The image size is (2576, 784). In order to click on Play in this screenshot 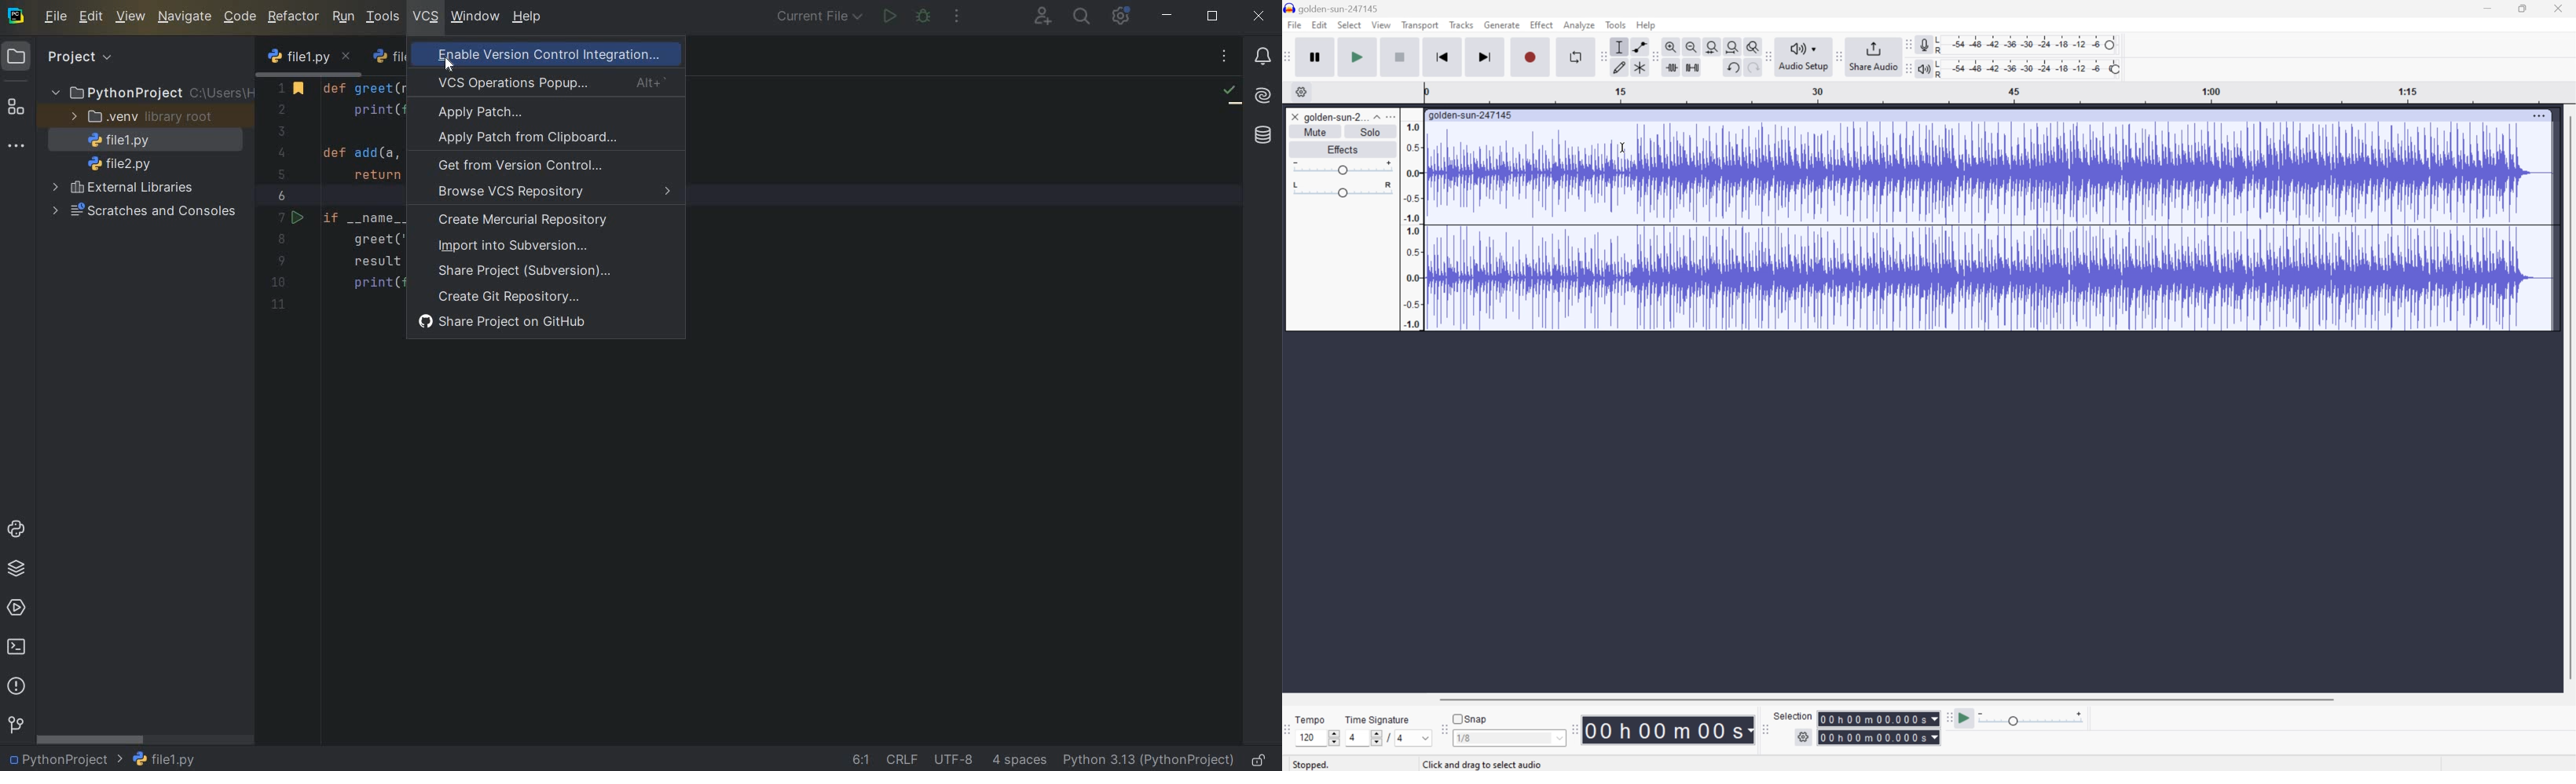, I will do `click(1358, 57)`.